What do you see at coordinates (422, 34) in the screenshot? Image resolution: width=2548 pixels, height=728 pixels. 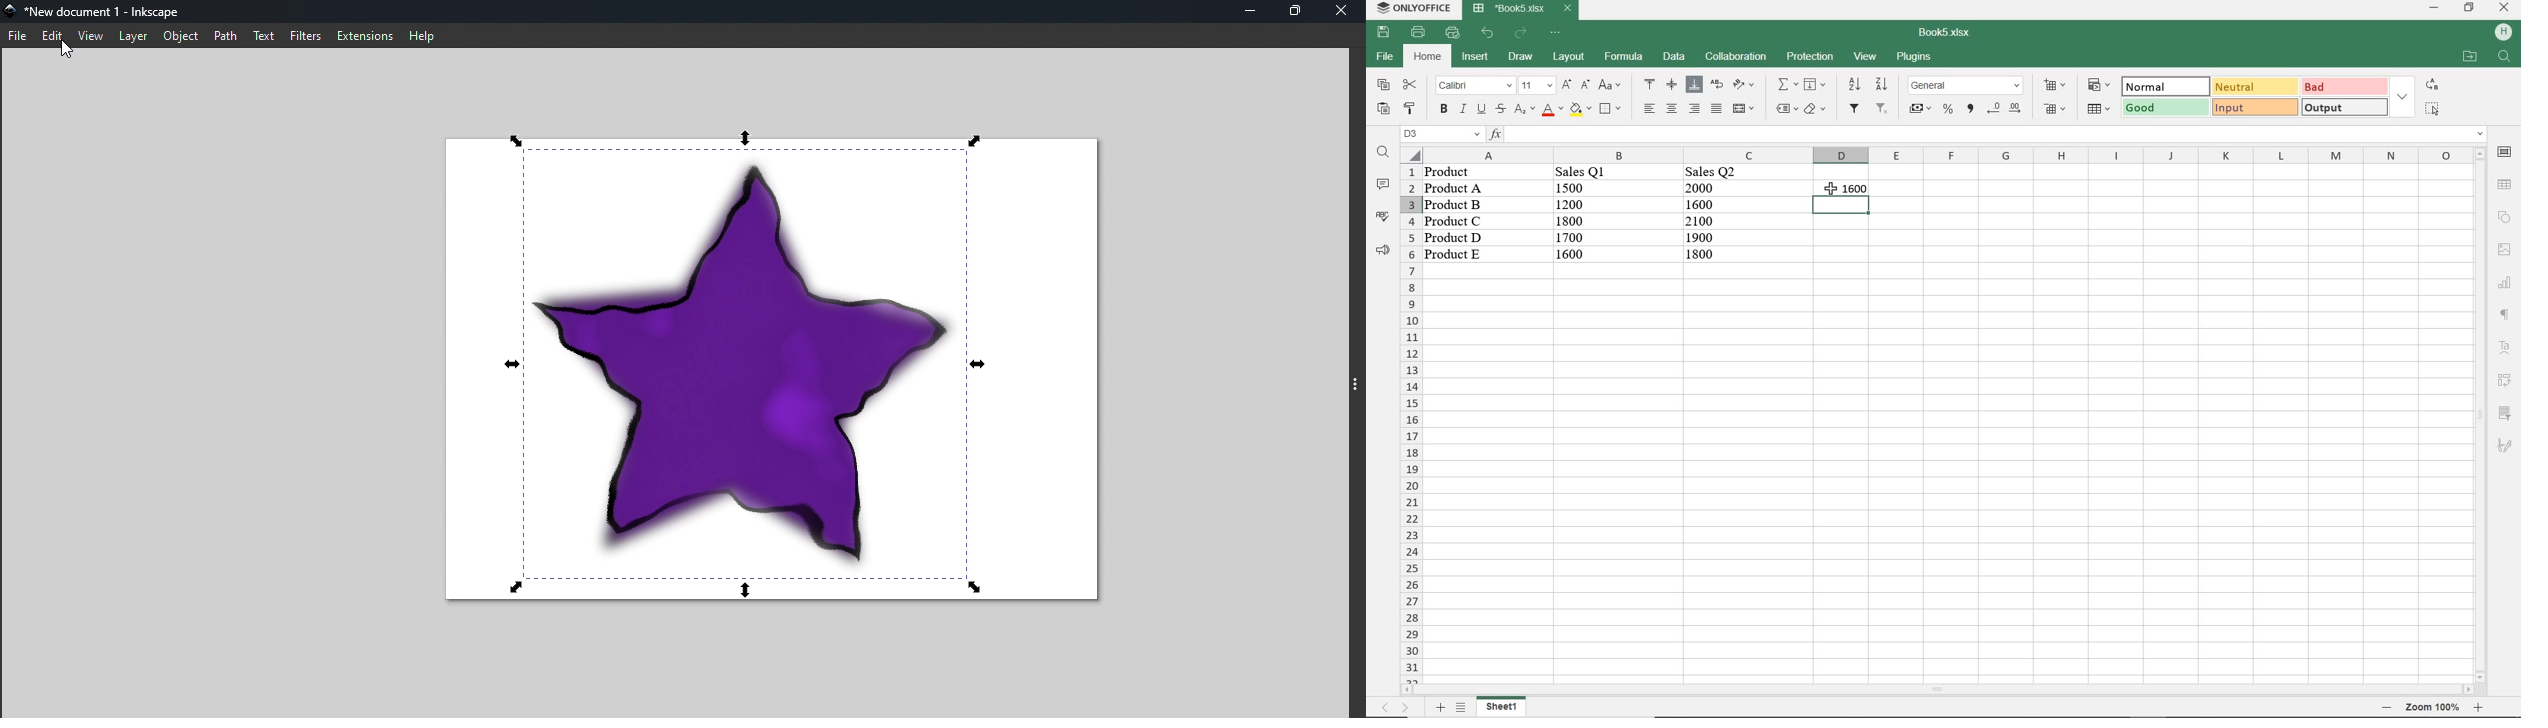 I see `Help` at bounding box center [422, 34].